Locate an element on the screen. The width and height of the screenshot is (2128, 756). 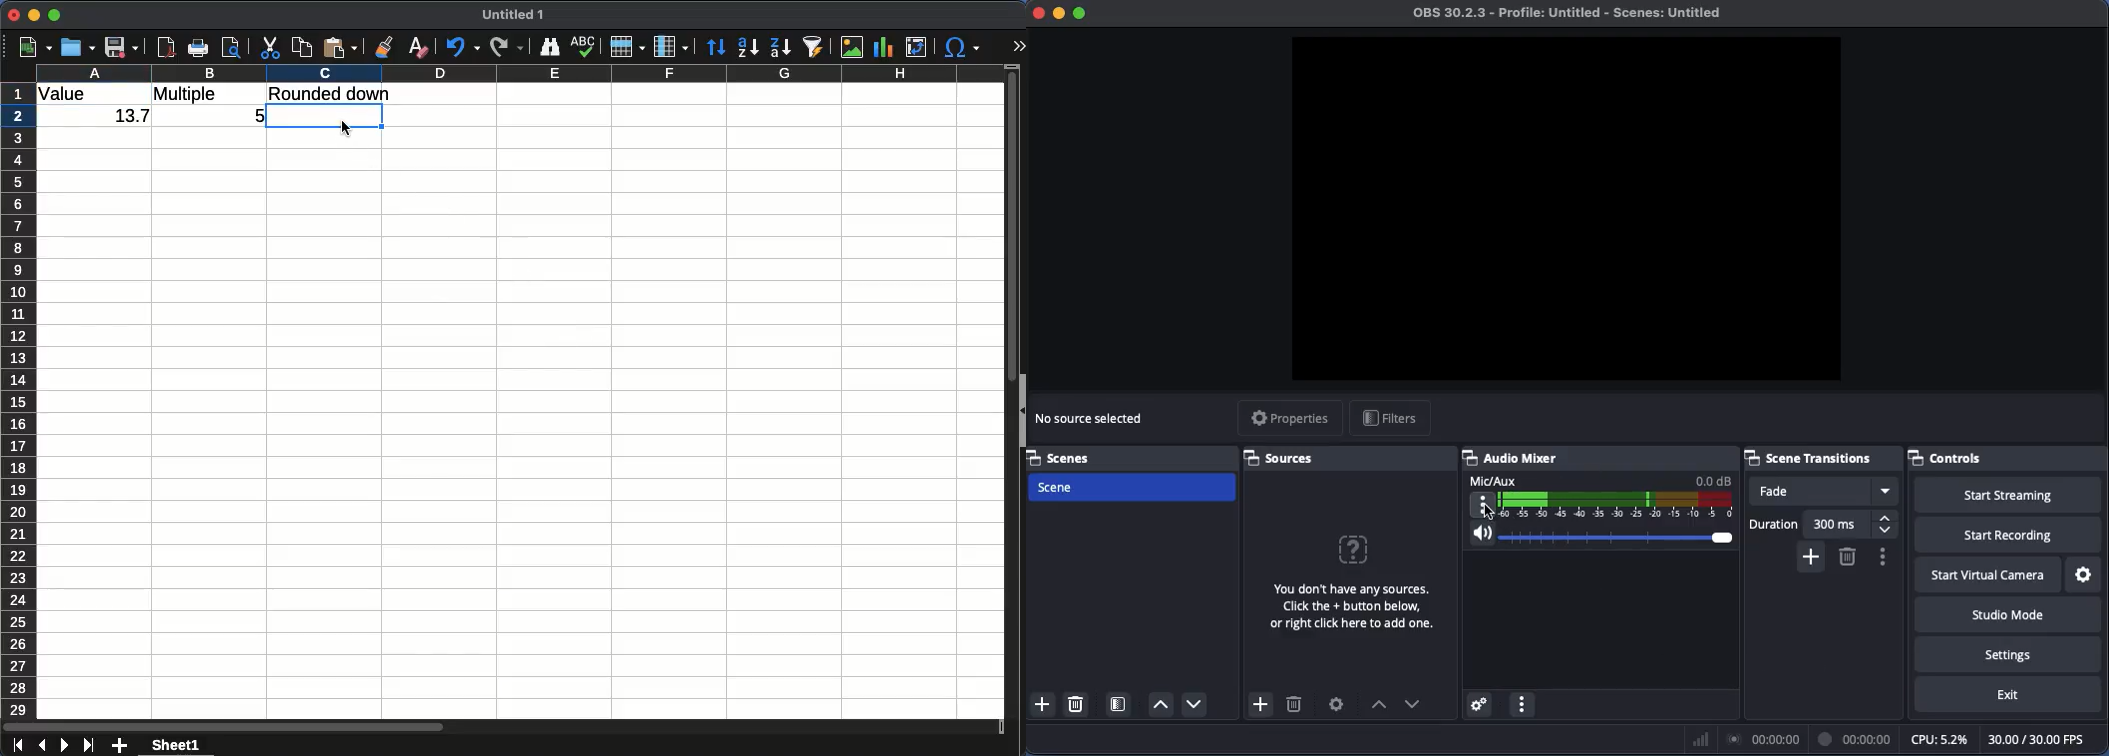
FPS is located at coordinates (2045, 739).